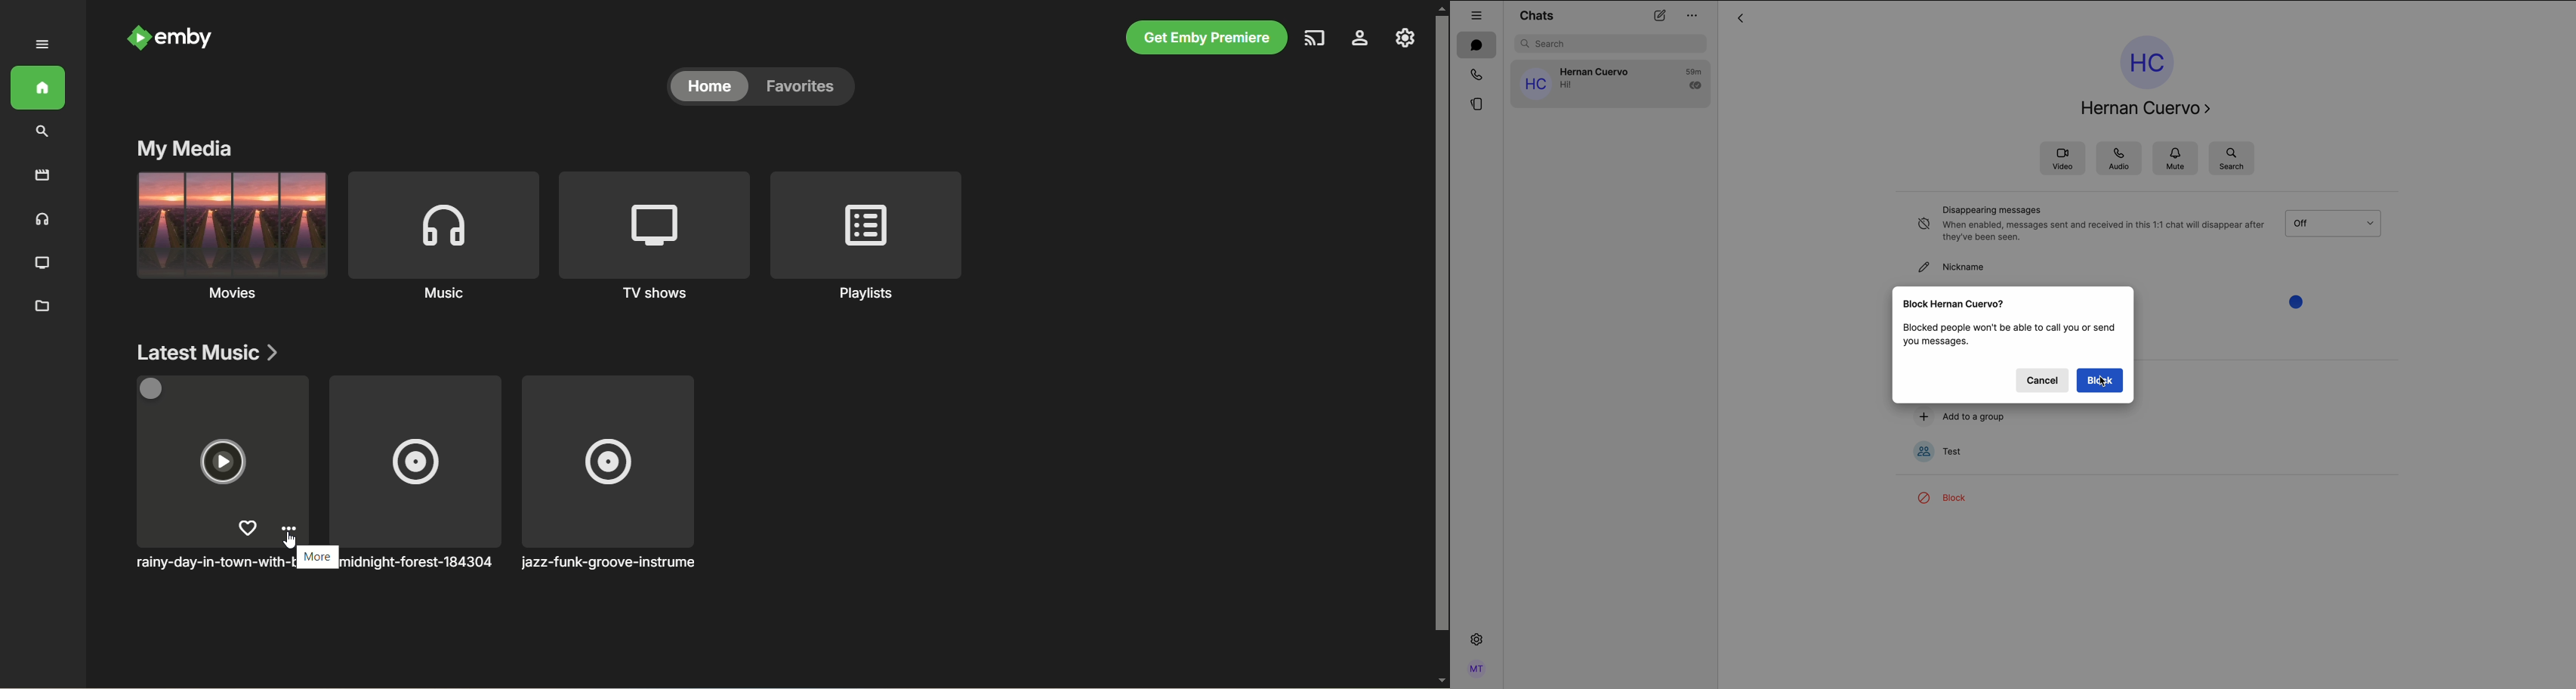 The image size is (2576, 700). Describe the element at coordinates (1540, 15) in the screenshot. I see `chats` at that location.